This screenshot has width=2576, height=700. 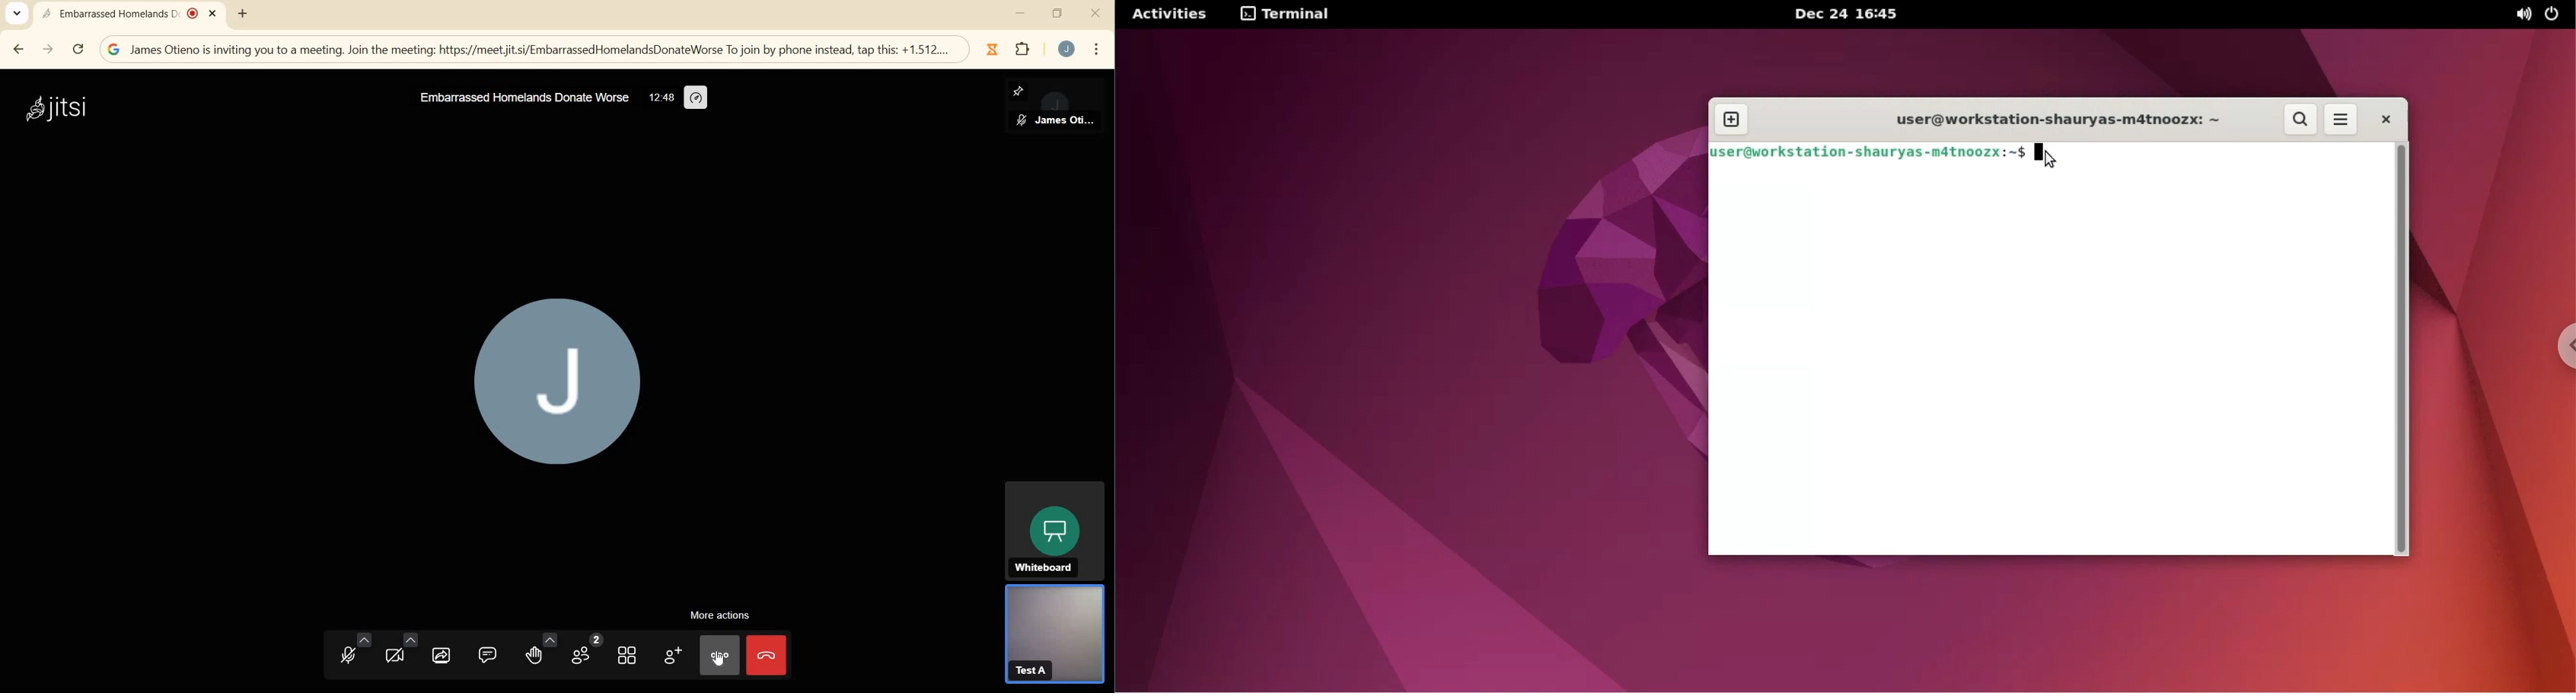 What do you see at coordinates (768, 657) in the screenshot?
I see `leave meeting` at bounding box center [768, 657].